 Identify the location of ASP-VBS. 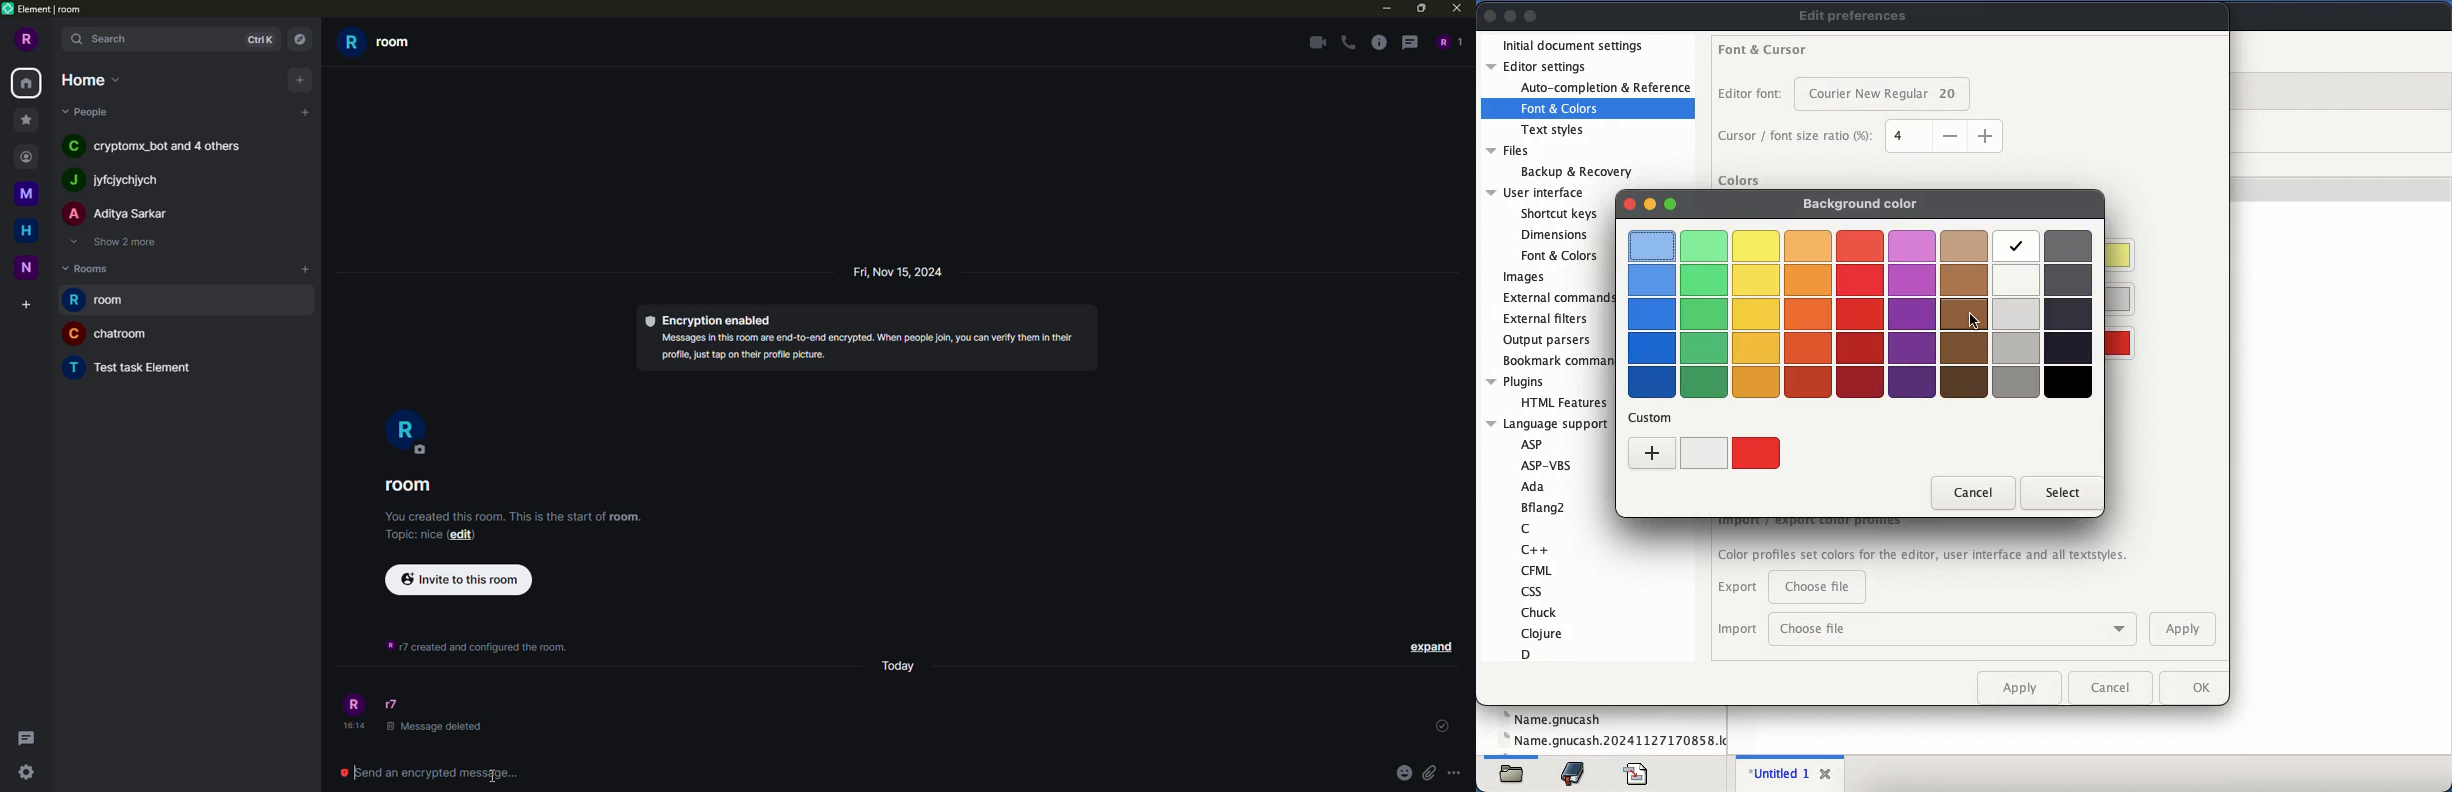
(1548, 464).